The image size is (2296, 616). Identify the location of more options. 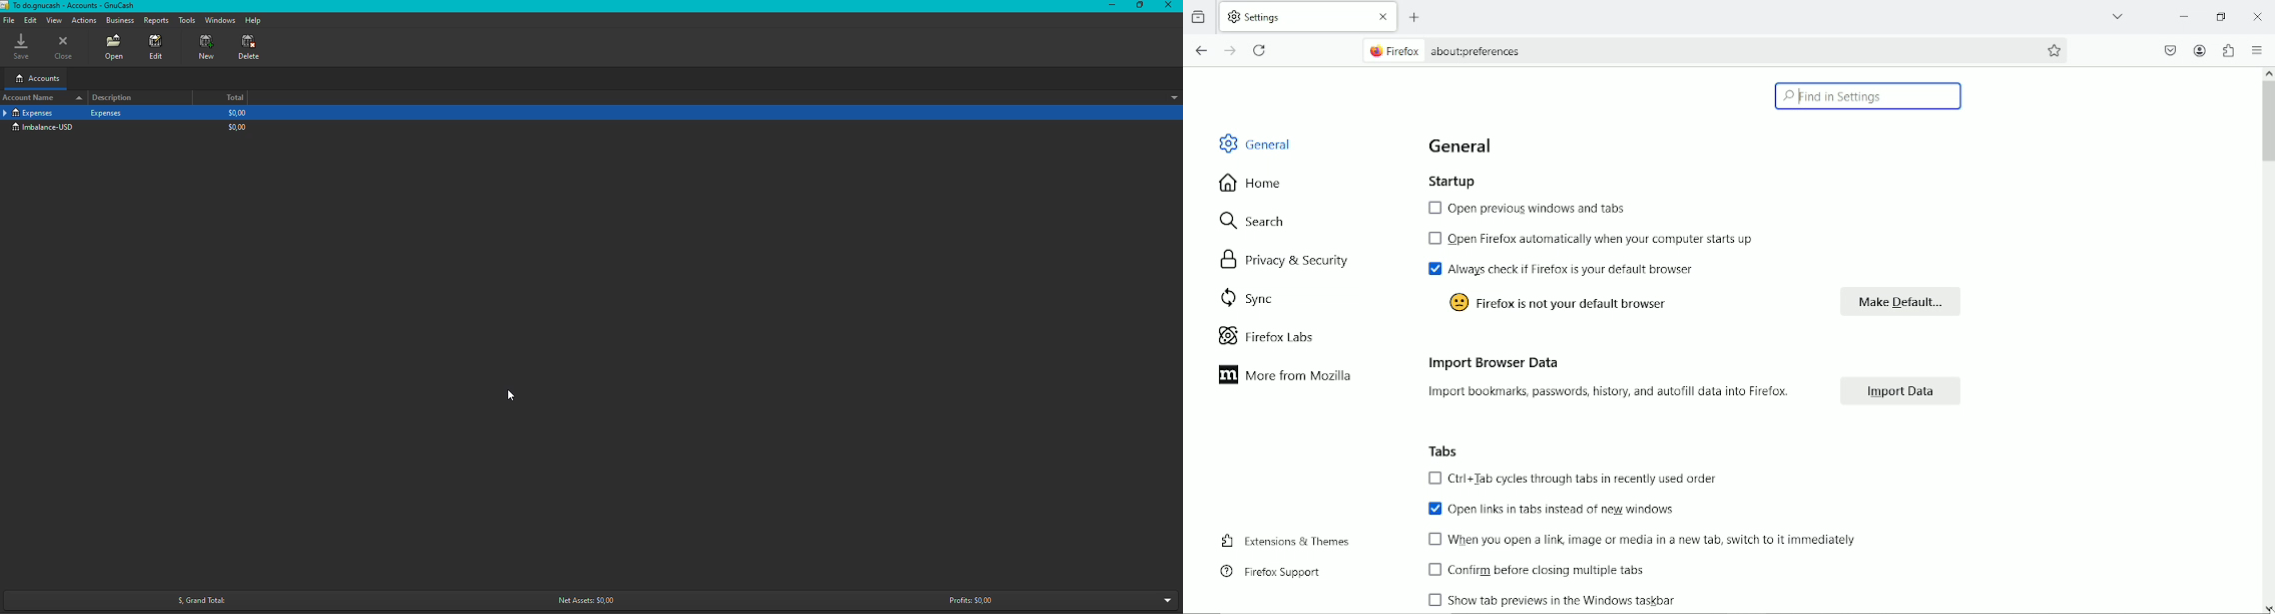
(1165, 600).